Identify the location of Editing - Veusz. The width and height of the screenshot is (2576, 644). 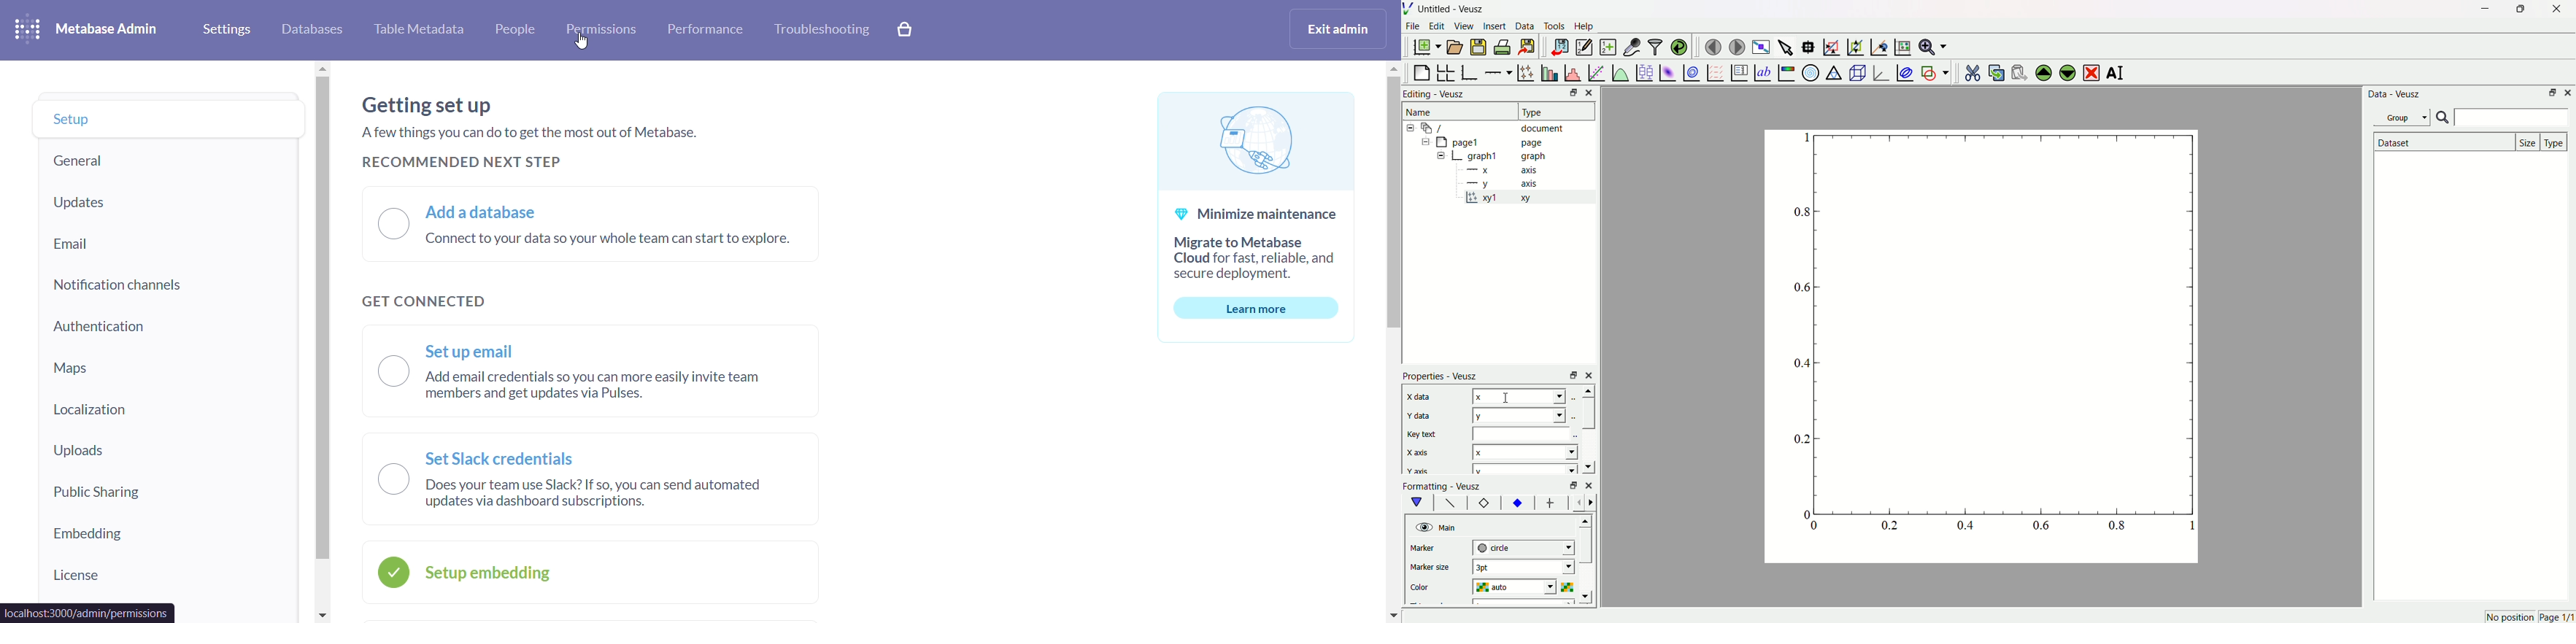
(1437, 95).